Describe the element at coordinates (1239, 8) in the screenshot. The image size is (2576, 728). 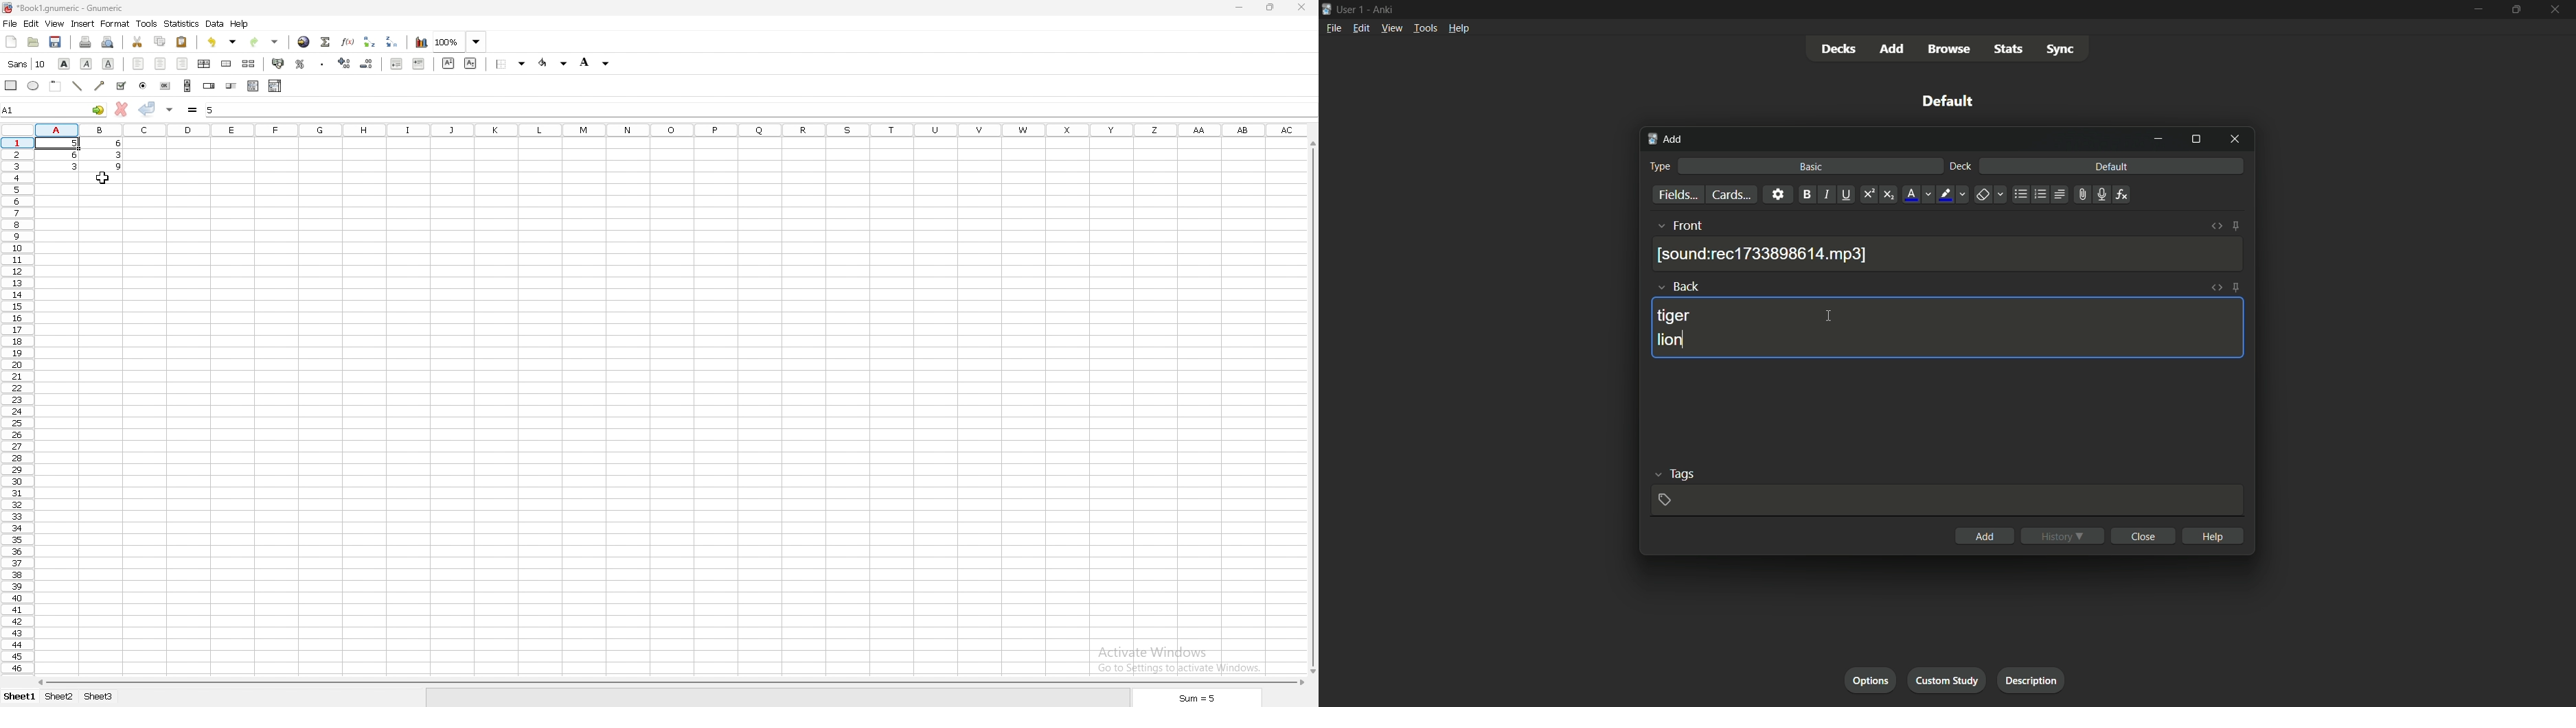
I see `minimize` at that location.